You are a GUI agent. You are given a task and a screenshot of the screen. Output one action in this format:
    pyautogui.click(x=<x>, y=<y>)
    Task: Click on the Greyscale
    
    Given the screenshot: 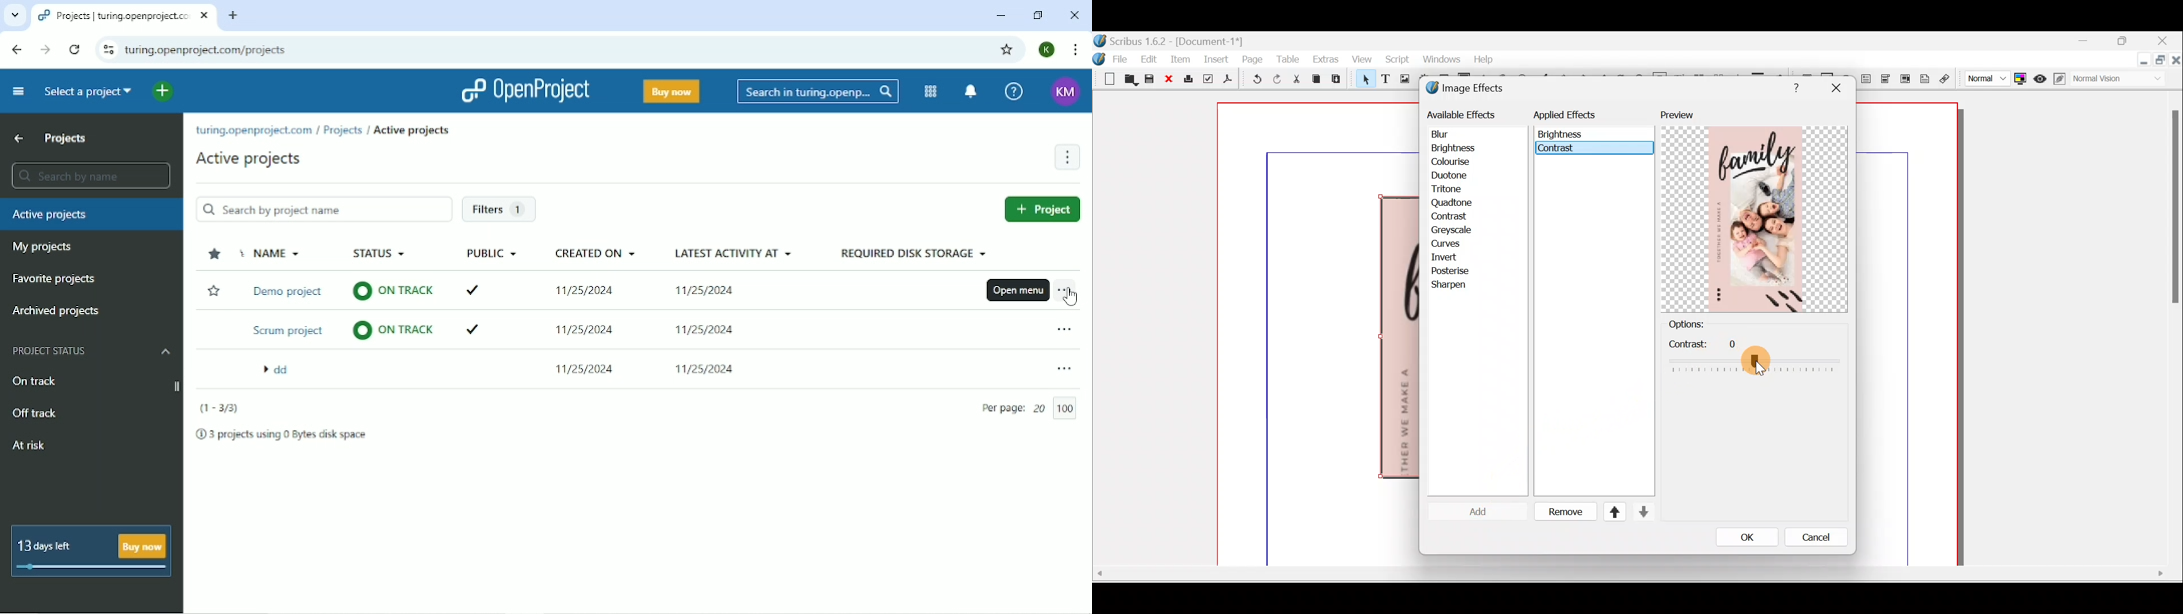 What is the action you would take?
    pyautogui.click(x=1456, y=231)
    